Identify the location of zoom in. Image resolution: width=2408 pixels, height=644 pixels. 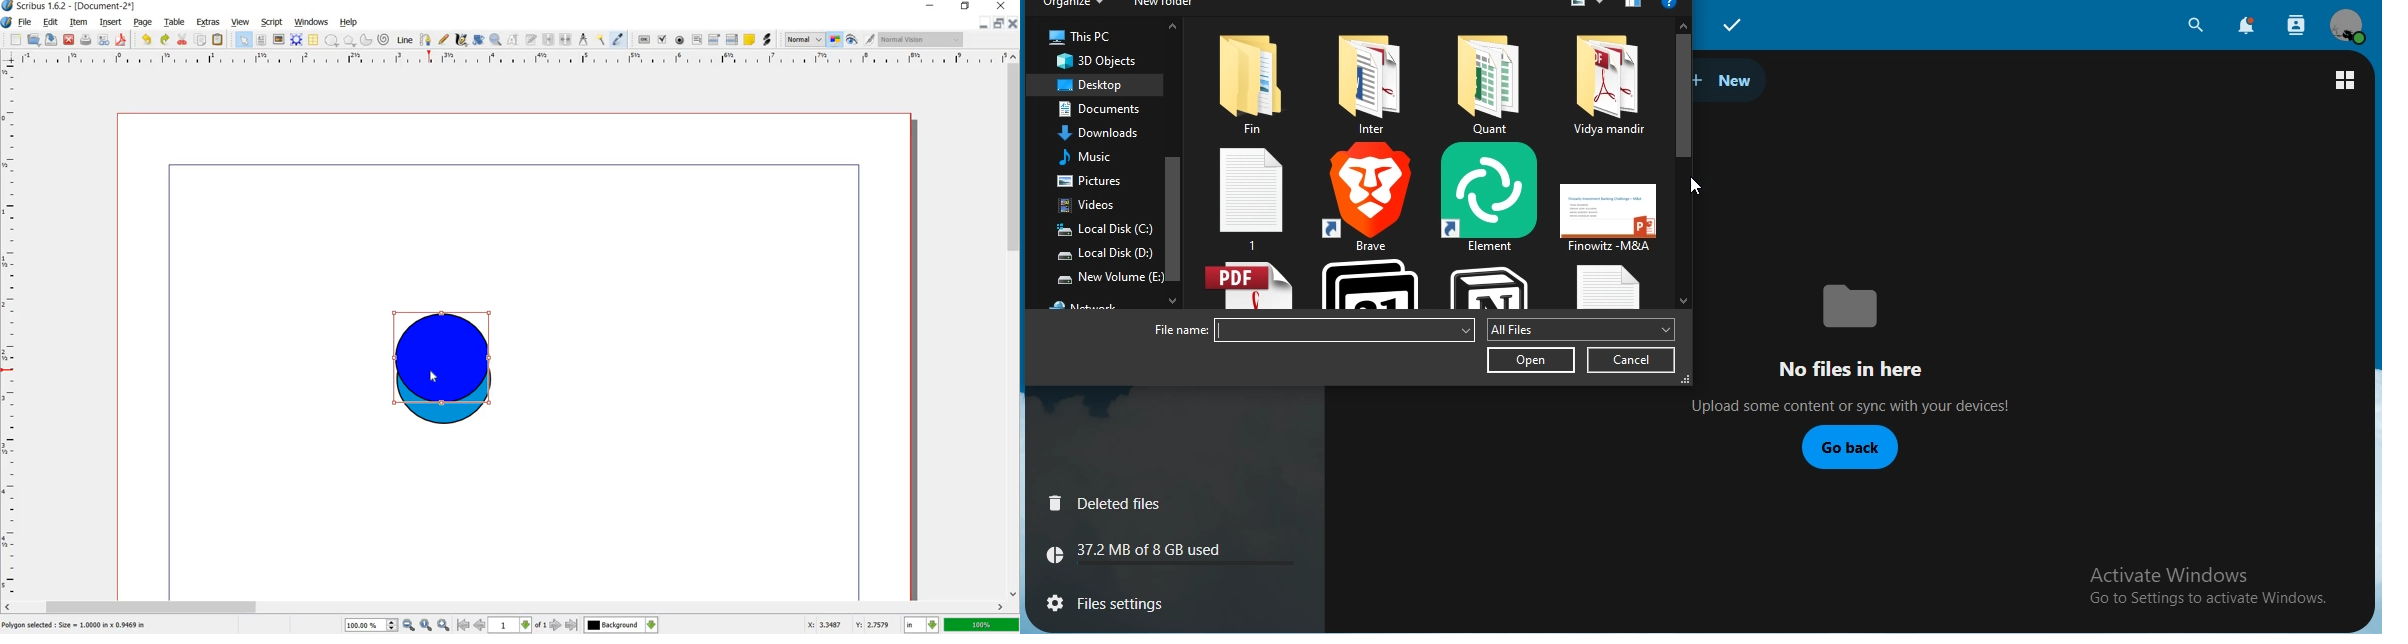
(443, 625).